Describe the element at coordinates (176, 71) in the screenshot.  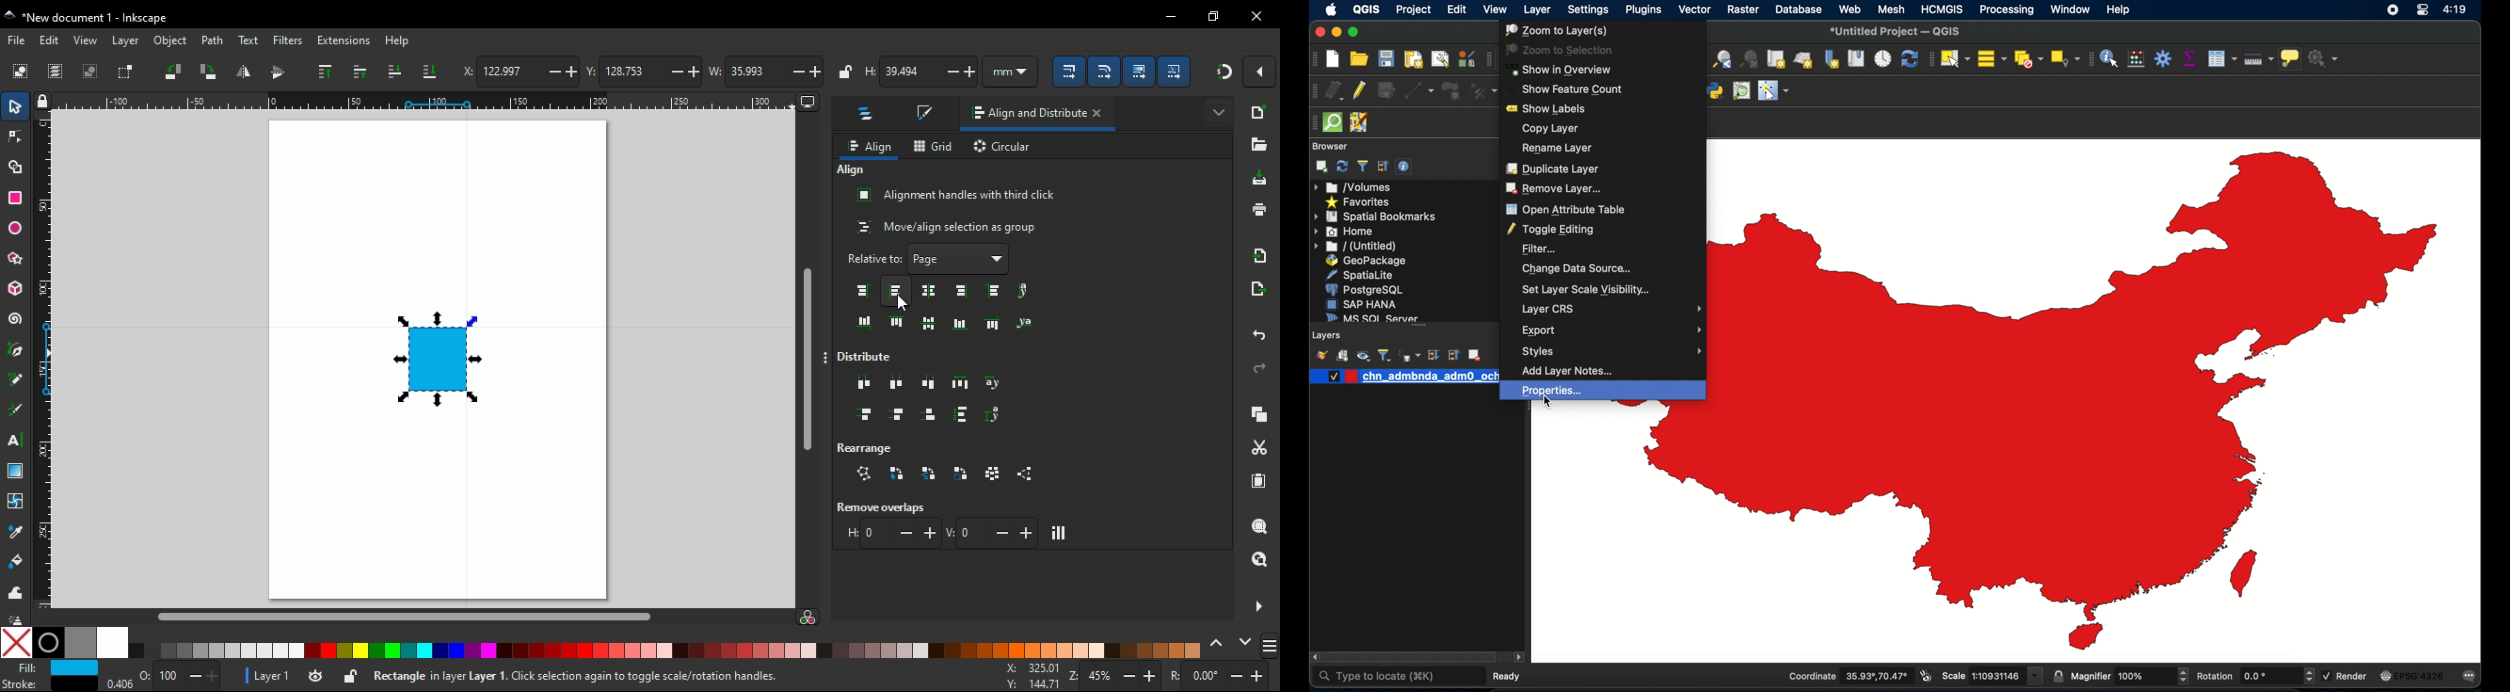
I see `object rotate 90 CCW` at that location.